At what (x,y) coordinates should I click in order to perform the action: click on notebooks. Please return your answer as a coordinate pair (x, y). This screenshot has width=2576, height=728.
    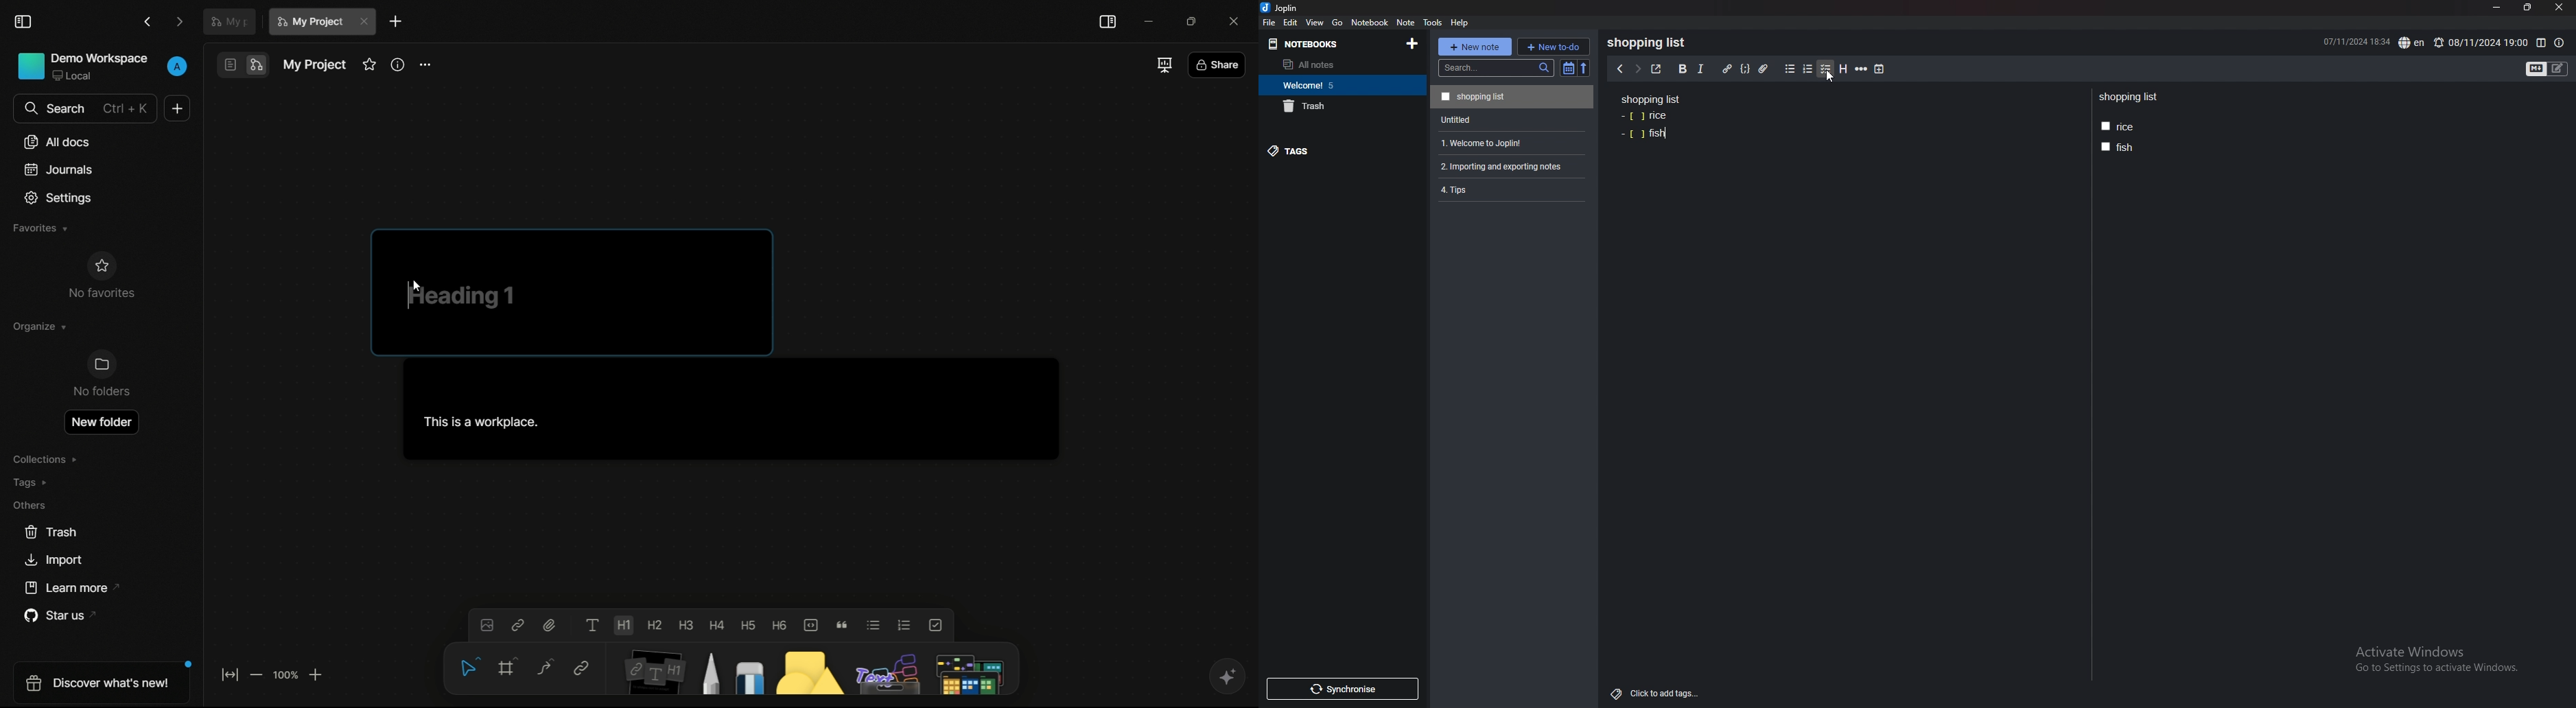
    Looking at the image, I should click on (1322, 45).